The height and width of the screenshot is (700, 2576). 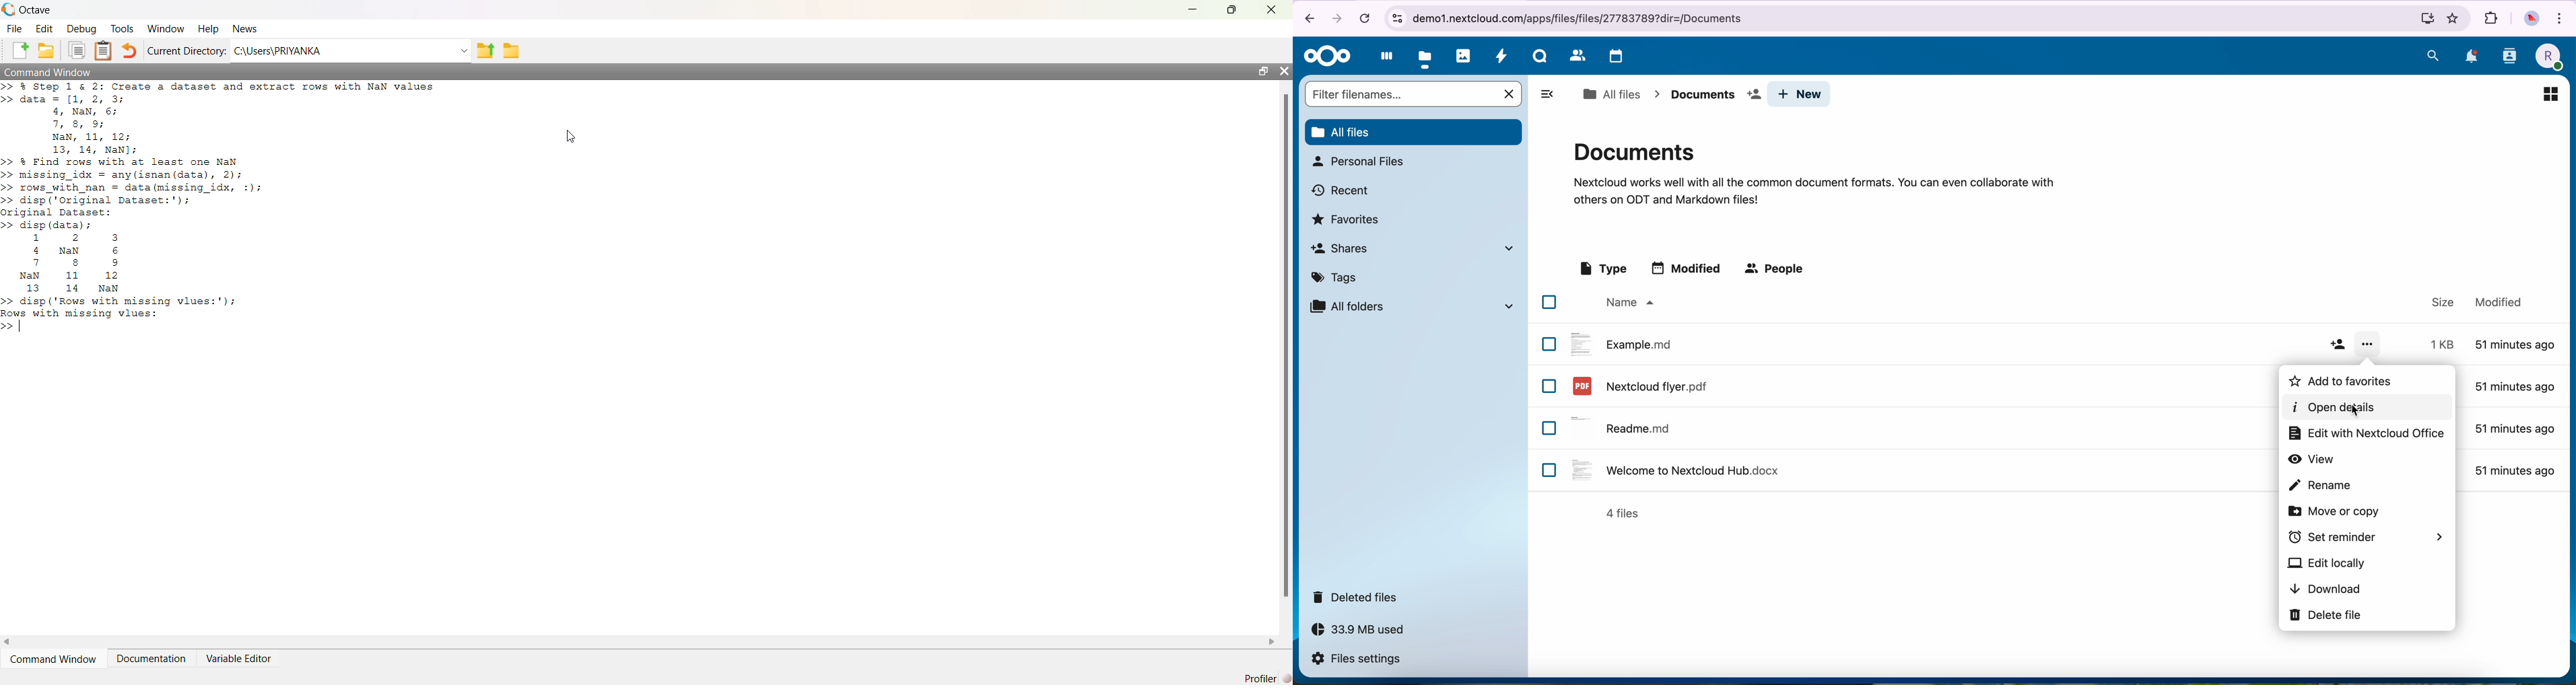 What do you see at coordinates (2515, 470) in the screenshot?
I see `modified` at bounding box center [2515, 470].